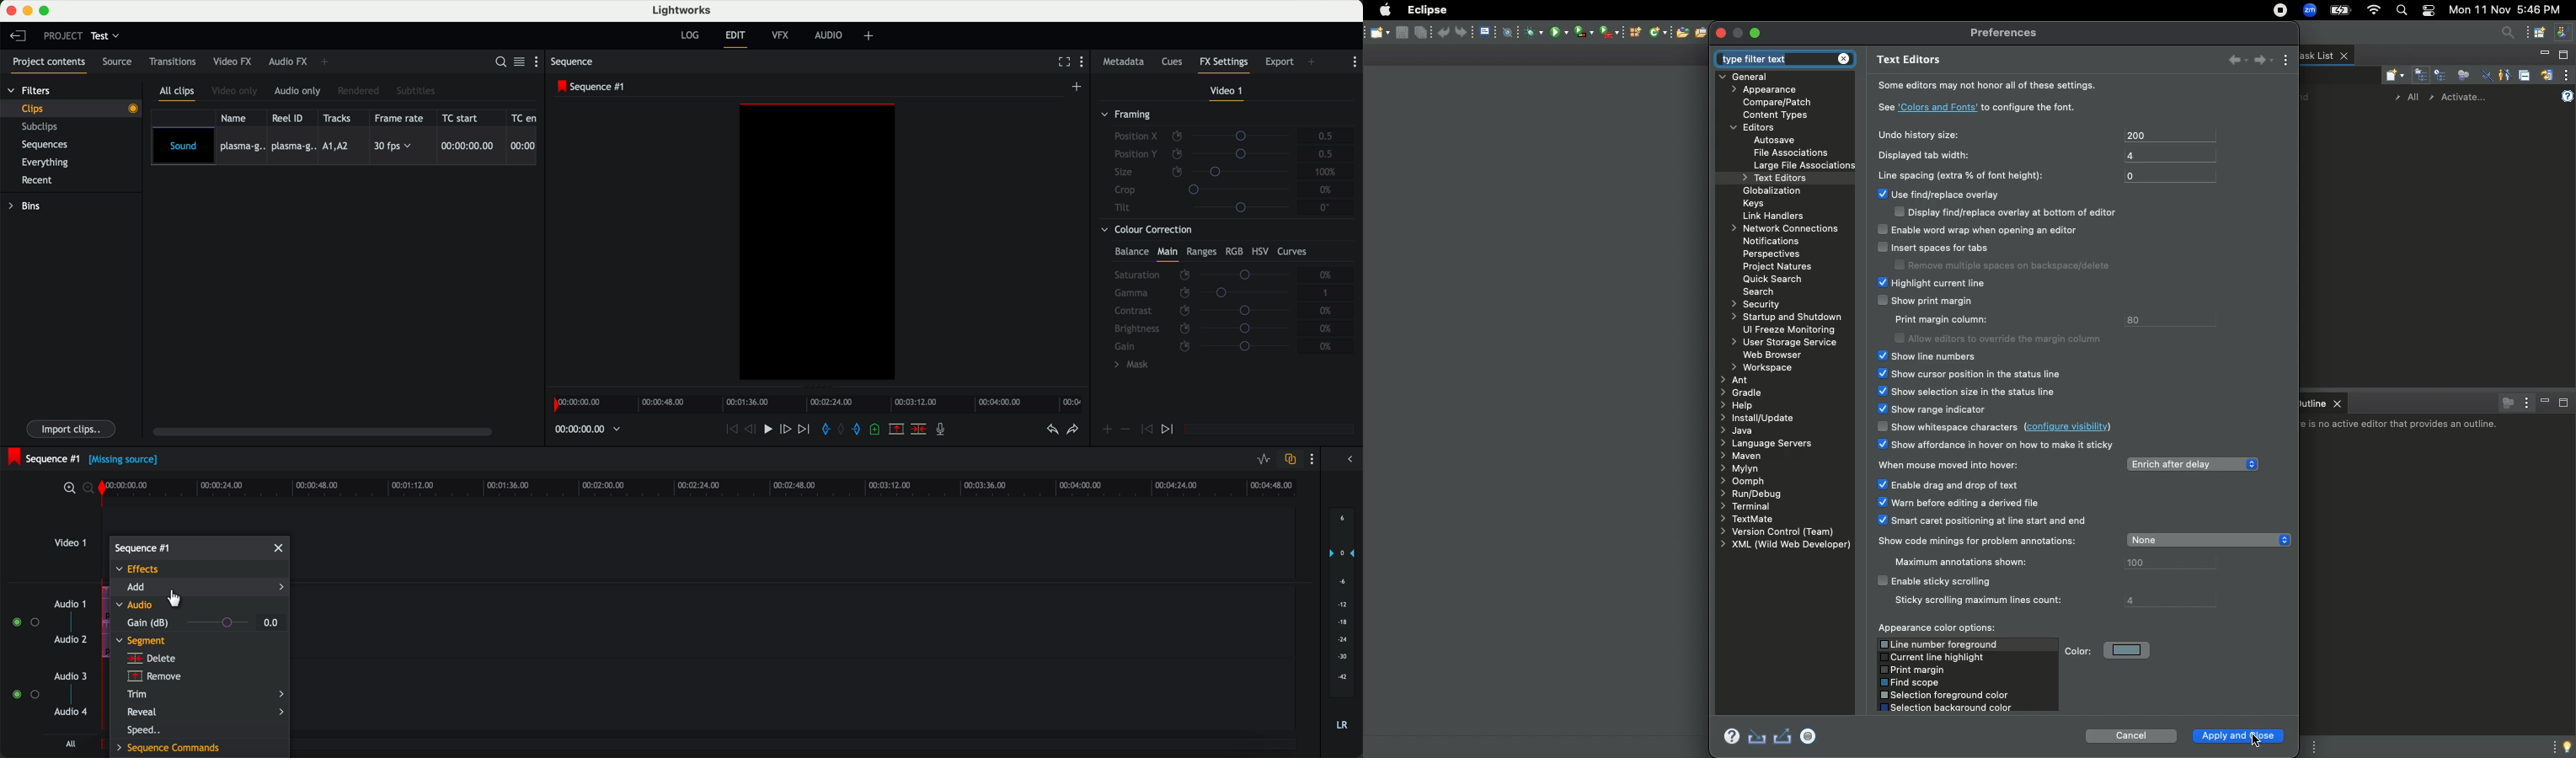 The width and height of the screenshot is (2576, 784). Describe the element at coordinates (1222, 300) in the screenshot. I see `colour correction` at that location.